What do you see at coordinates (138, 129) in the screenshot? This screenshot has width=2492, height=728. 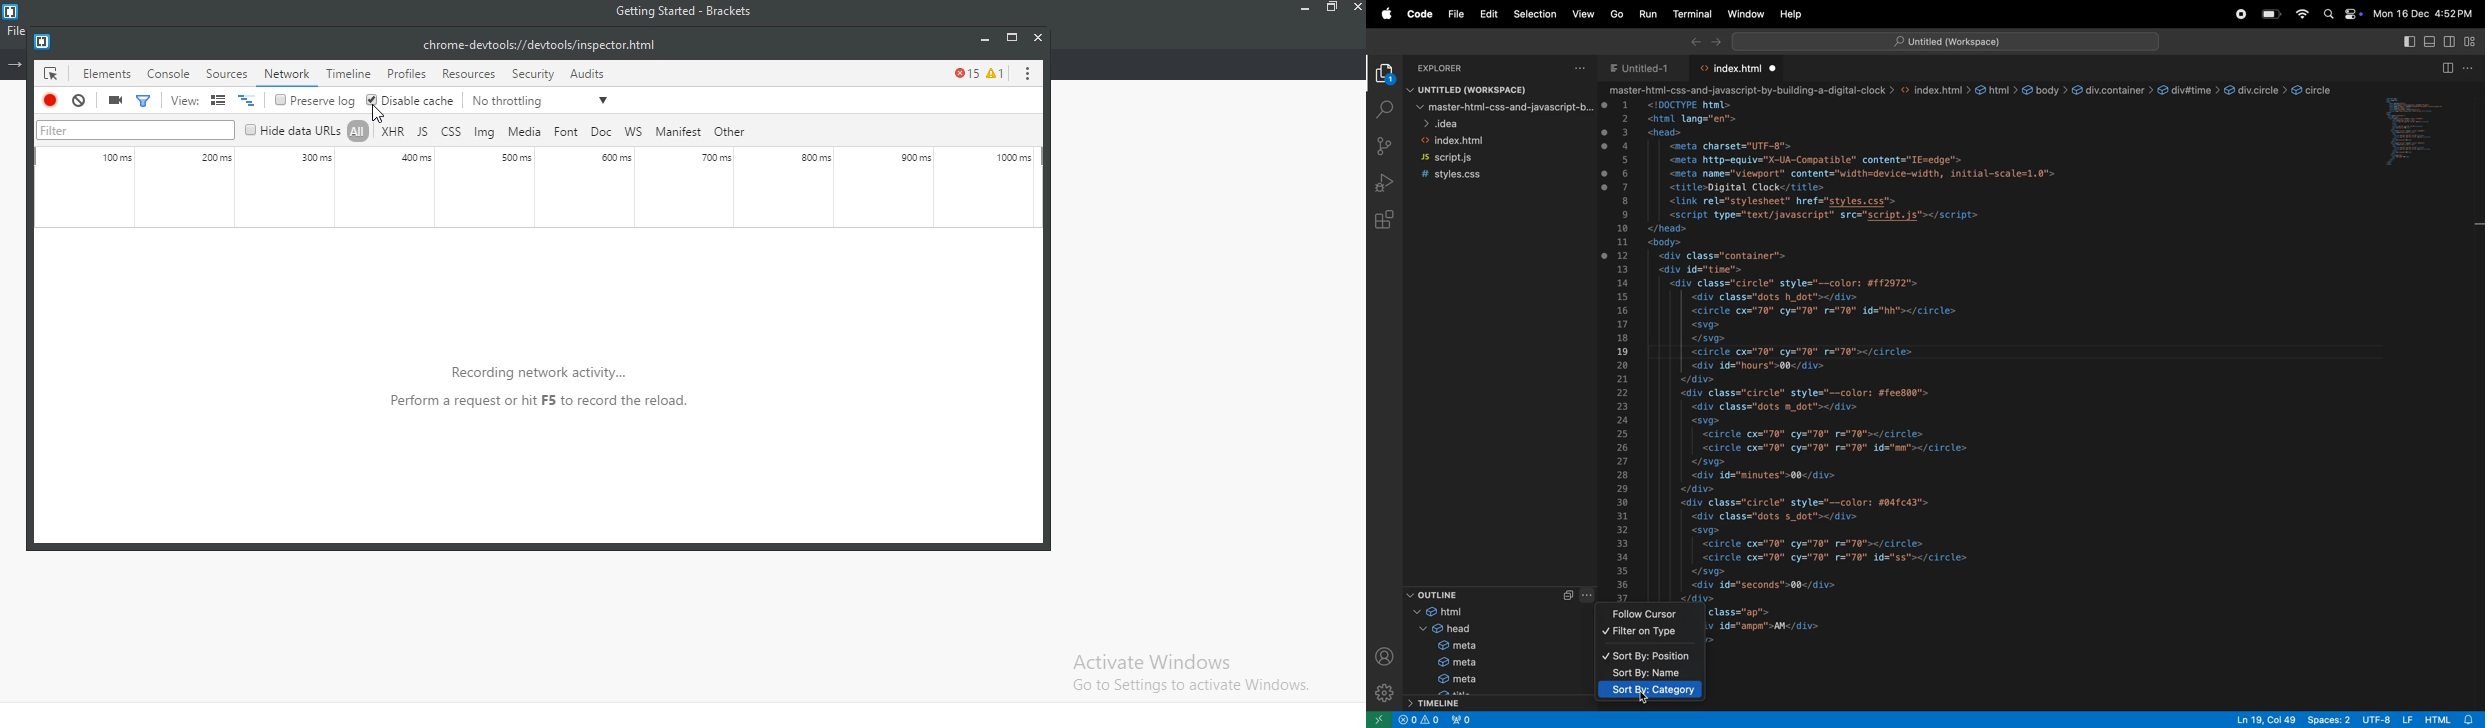 I see `filter` at bounding box center [138, 129].